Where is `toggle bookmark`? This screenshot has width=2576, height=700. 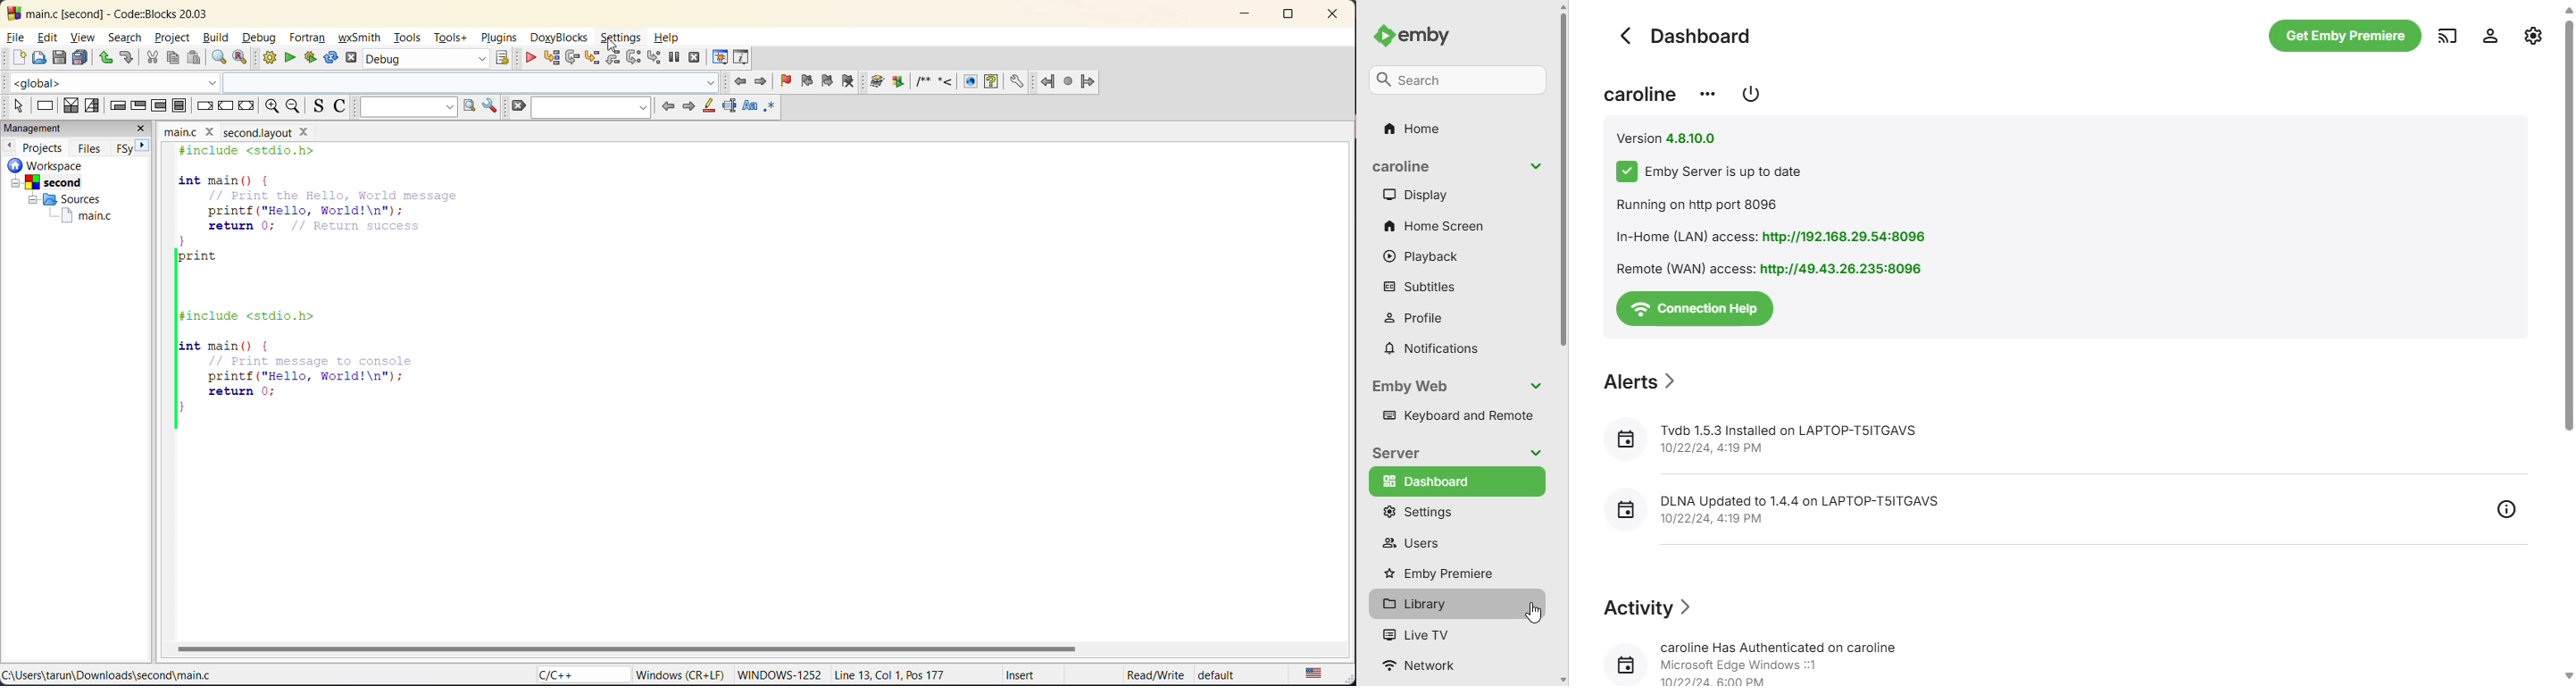 toggle bookmark is located at coordinates (788, 81).